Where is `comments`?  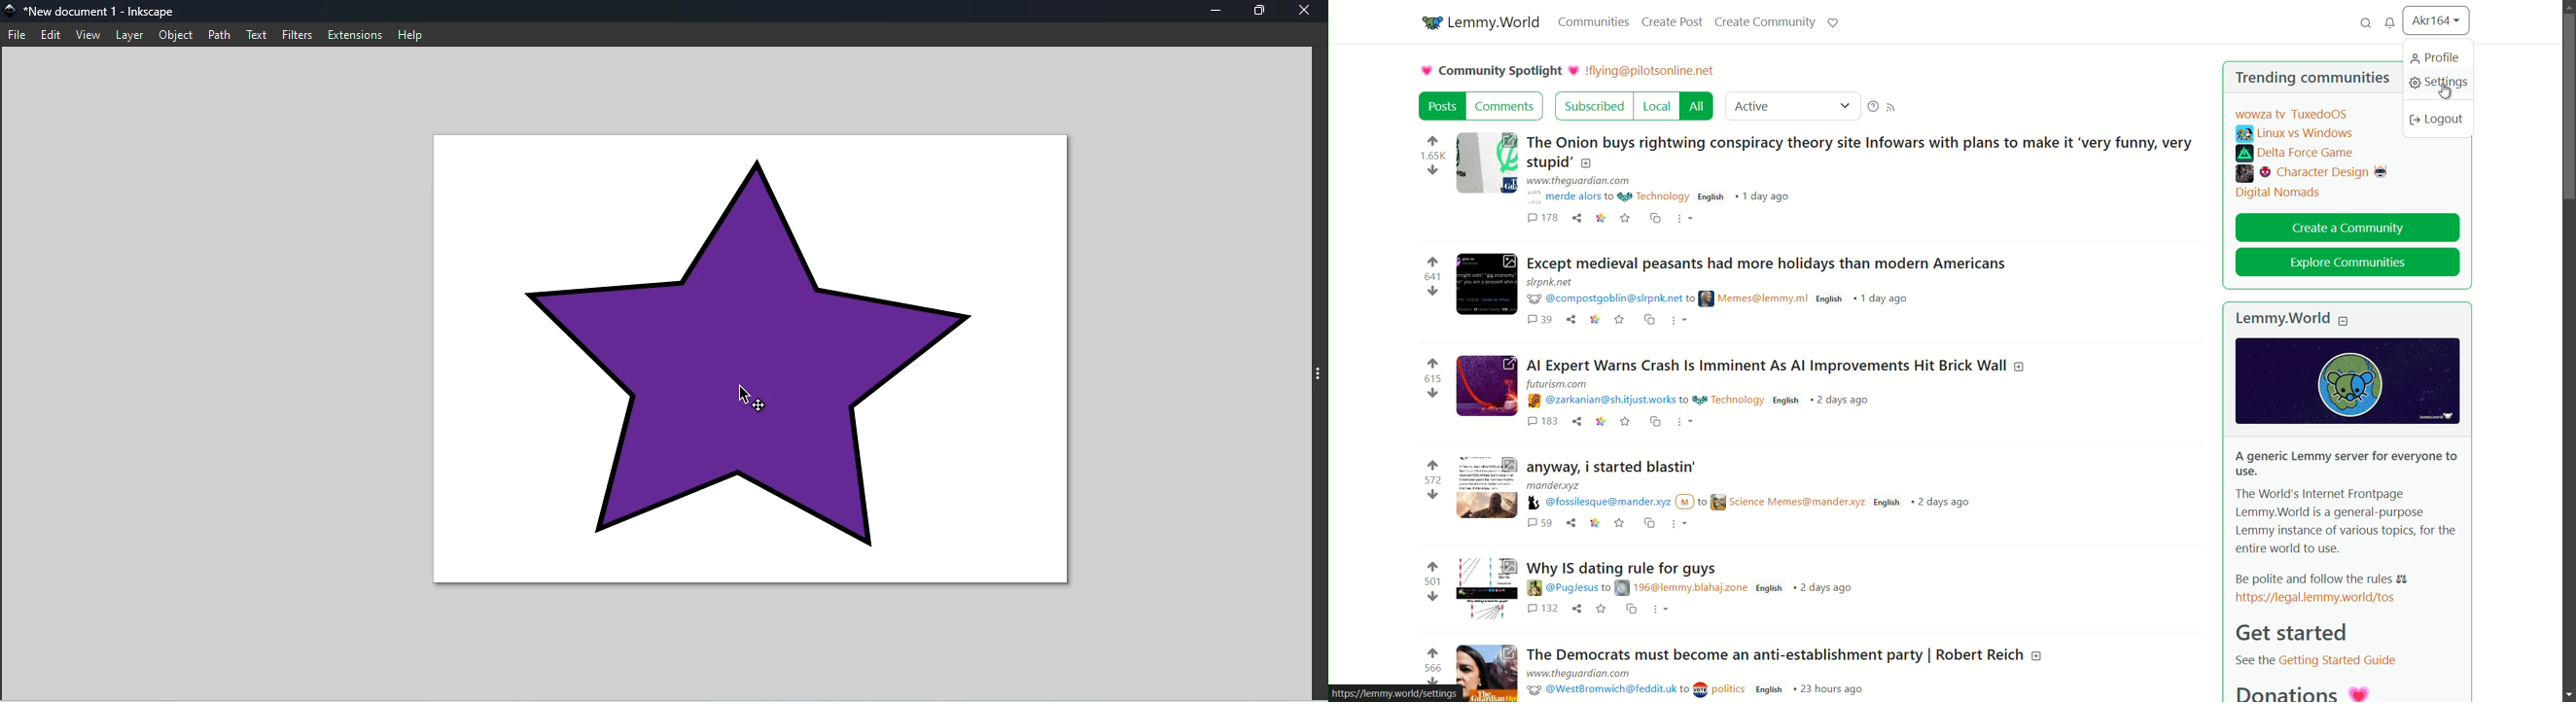 comments is located at coordinates (1543, 216).